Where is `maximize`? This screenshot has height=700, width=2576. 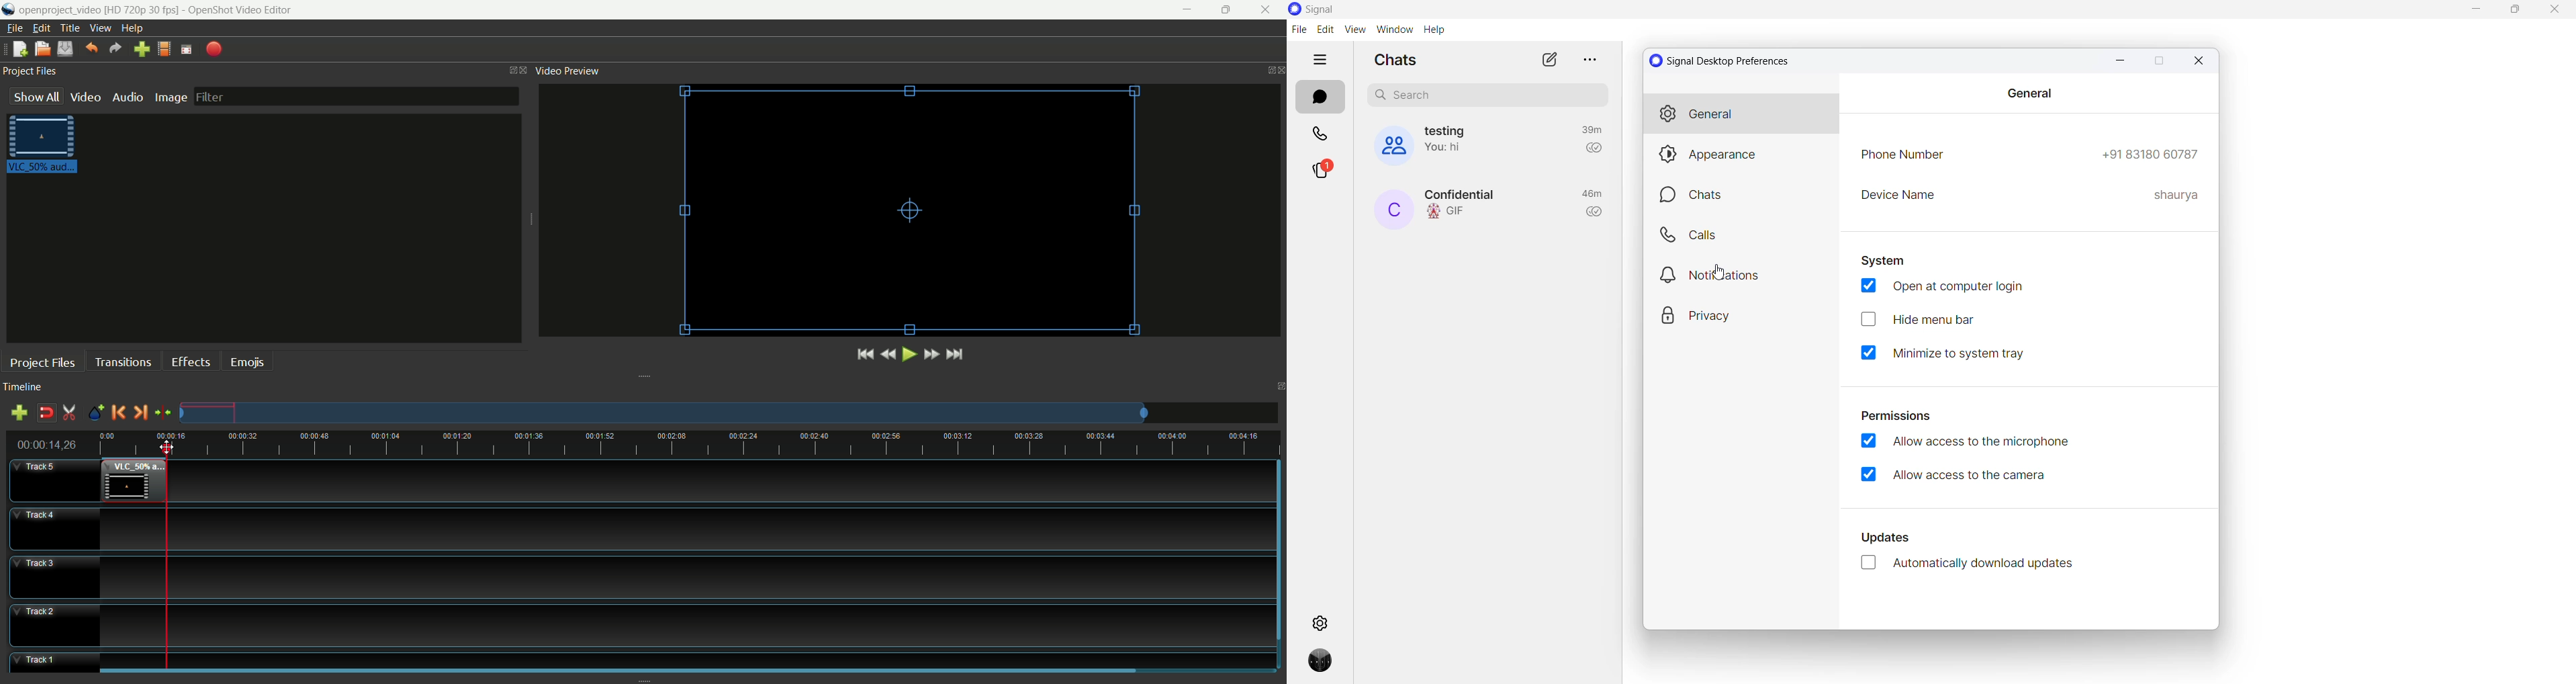
maximize is located at coordinates (1229, 9).